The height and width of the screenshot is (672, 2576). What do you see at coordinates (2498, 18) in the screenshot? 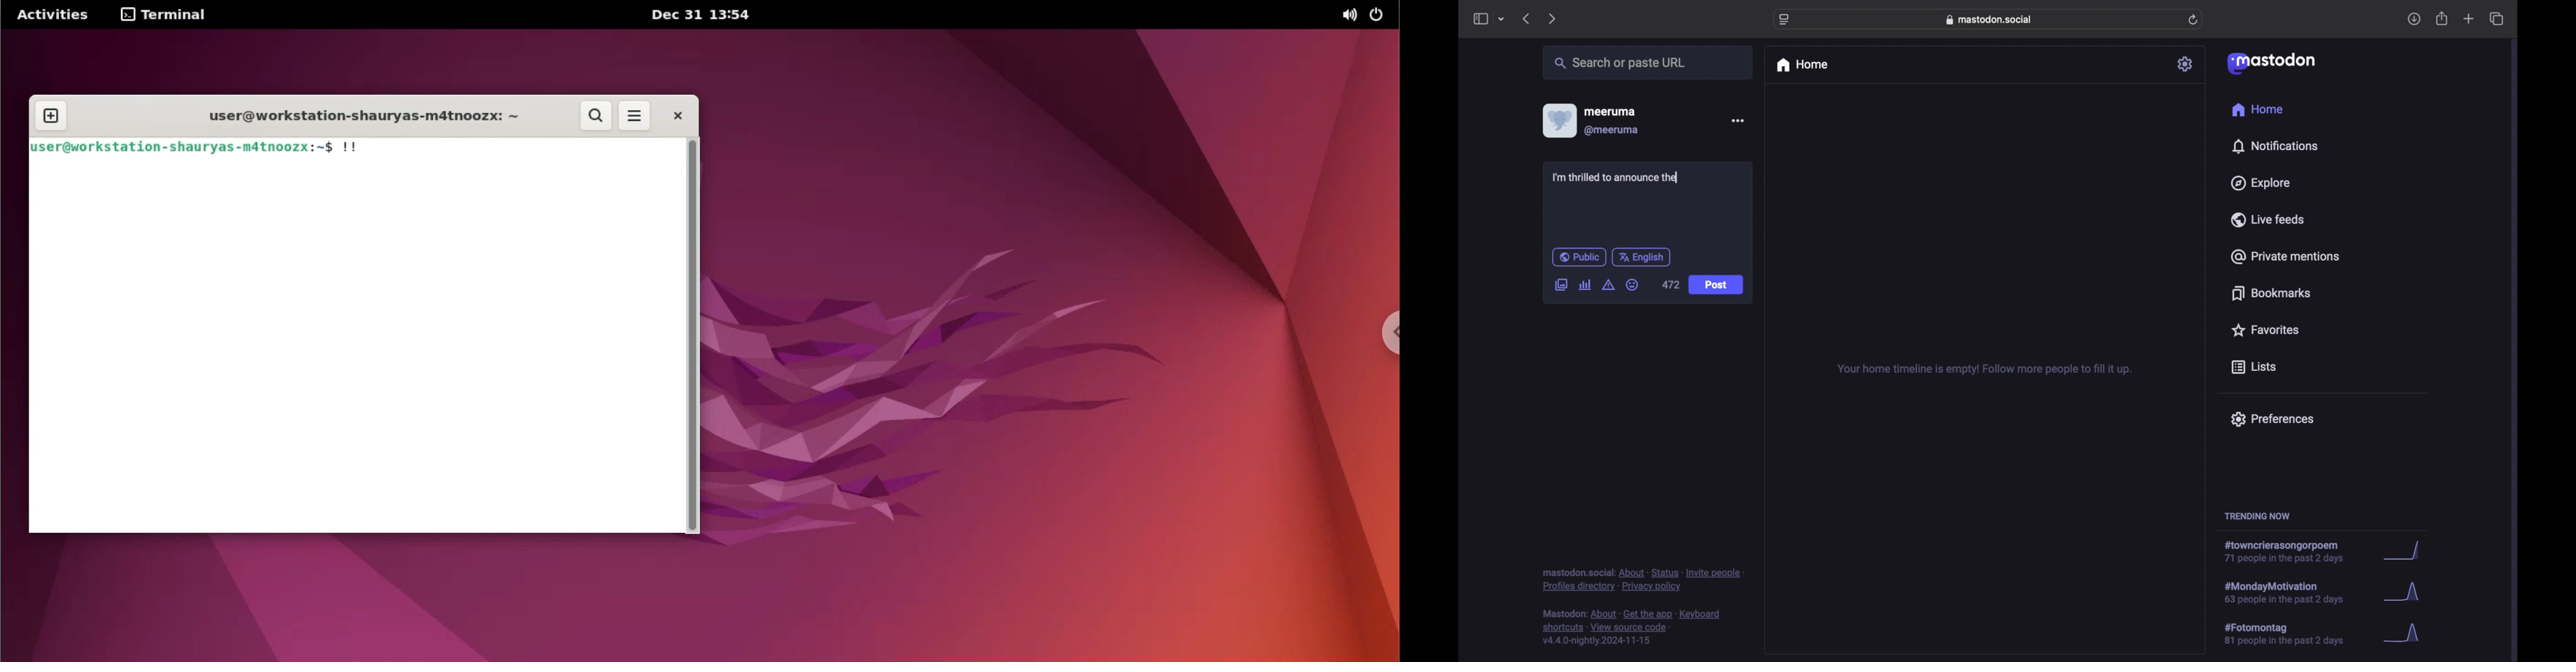
I see `show tab overview` at bounding box center [2498, 18].